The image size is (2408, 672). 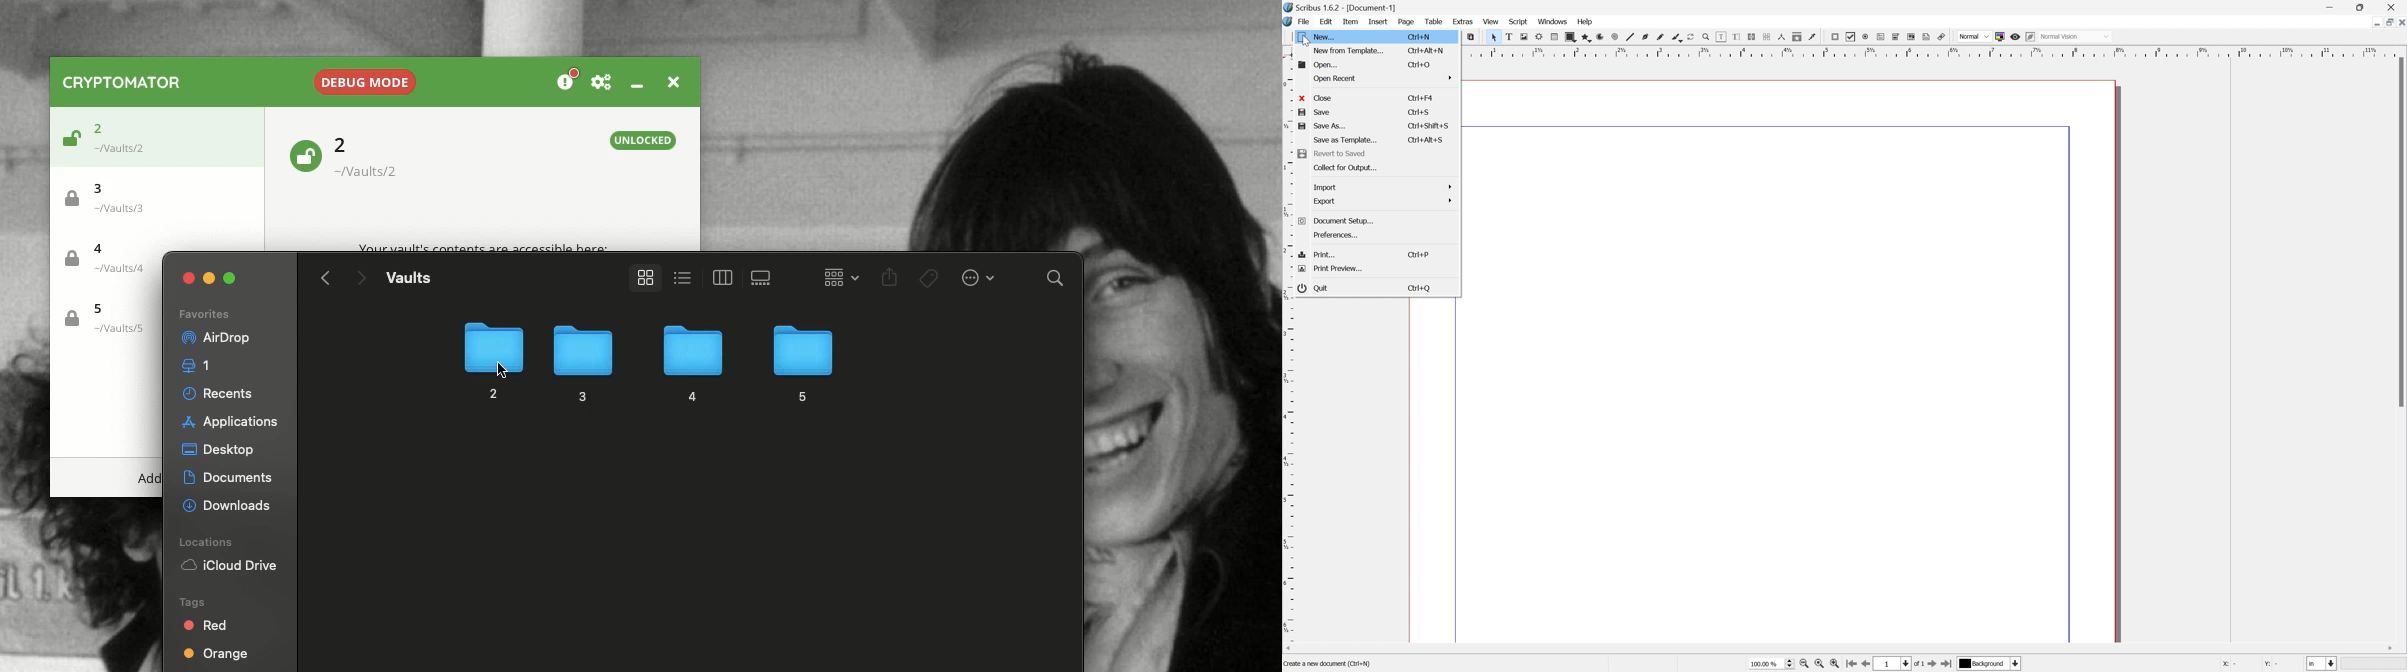 I want to click on 100.00%, so click(x=1768, y=663).